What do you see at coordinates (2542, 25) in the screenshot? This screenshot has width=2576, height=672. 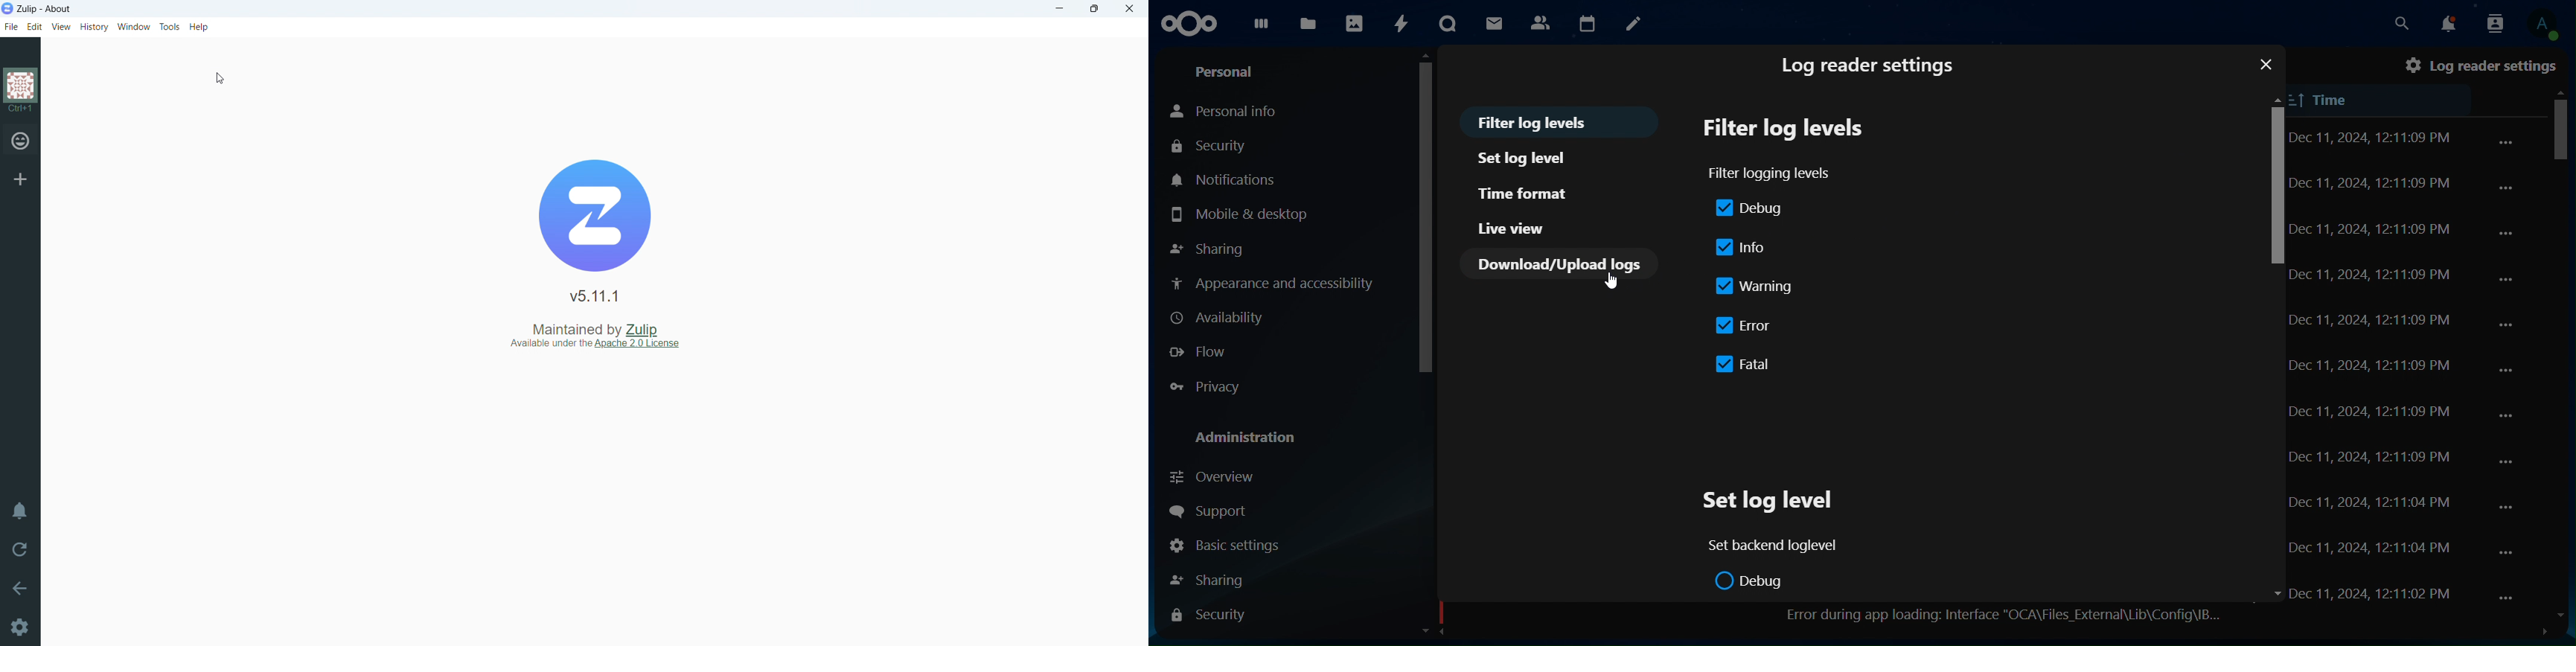 I see `view profile` at bounding box center [2542, 25].